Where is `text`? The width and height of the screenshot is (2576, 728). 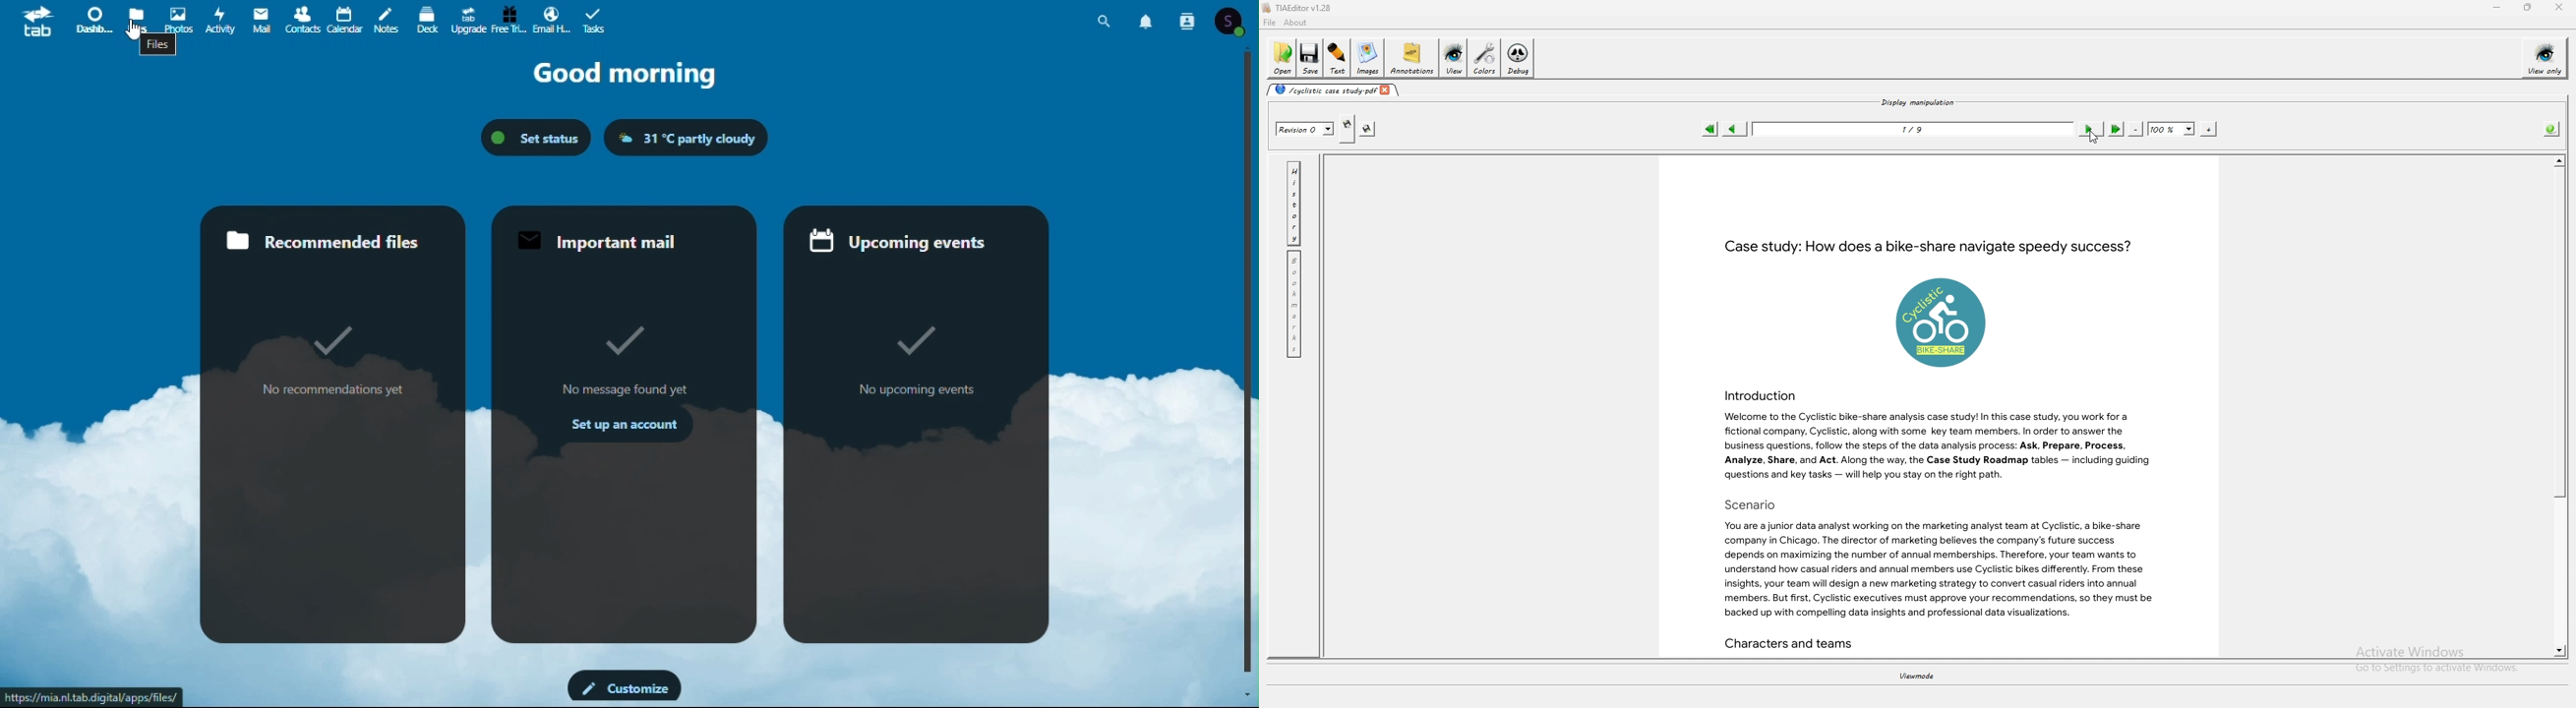 text is located at coordinates (1338, 58).